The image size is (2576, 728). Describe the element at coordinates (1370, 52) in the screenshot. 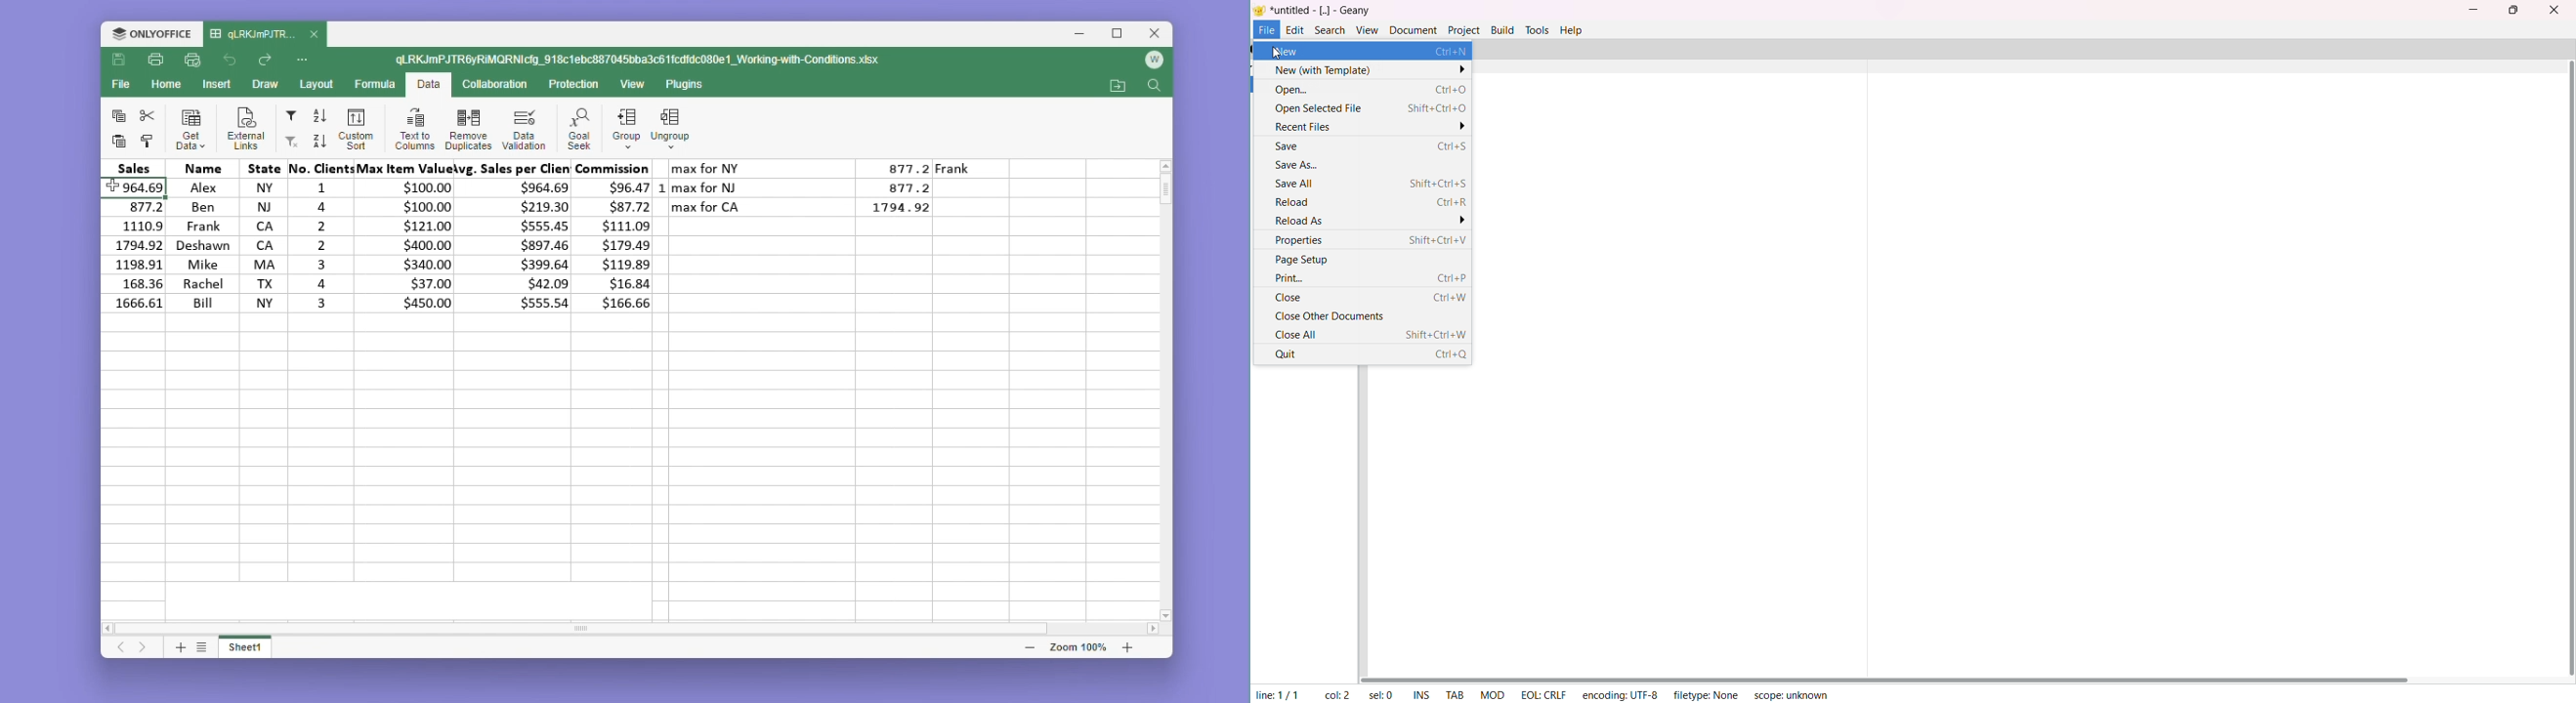

I see `new   Ctrl+N` at that location.